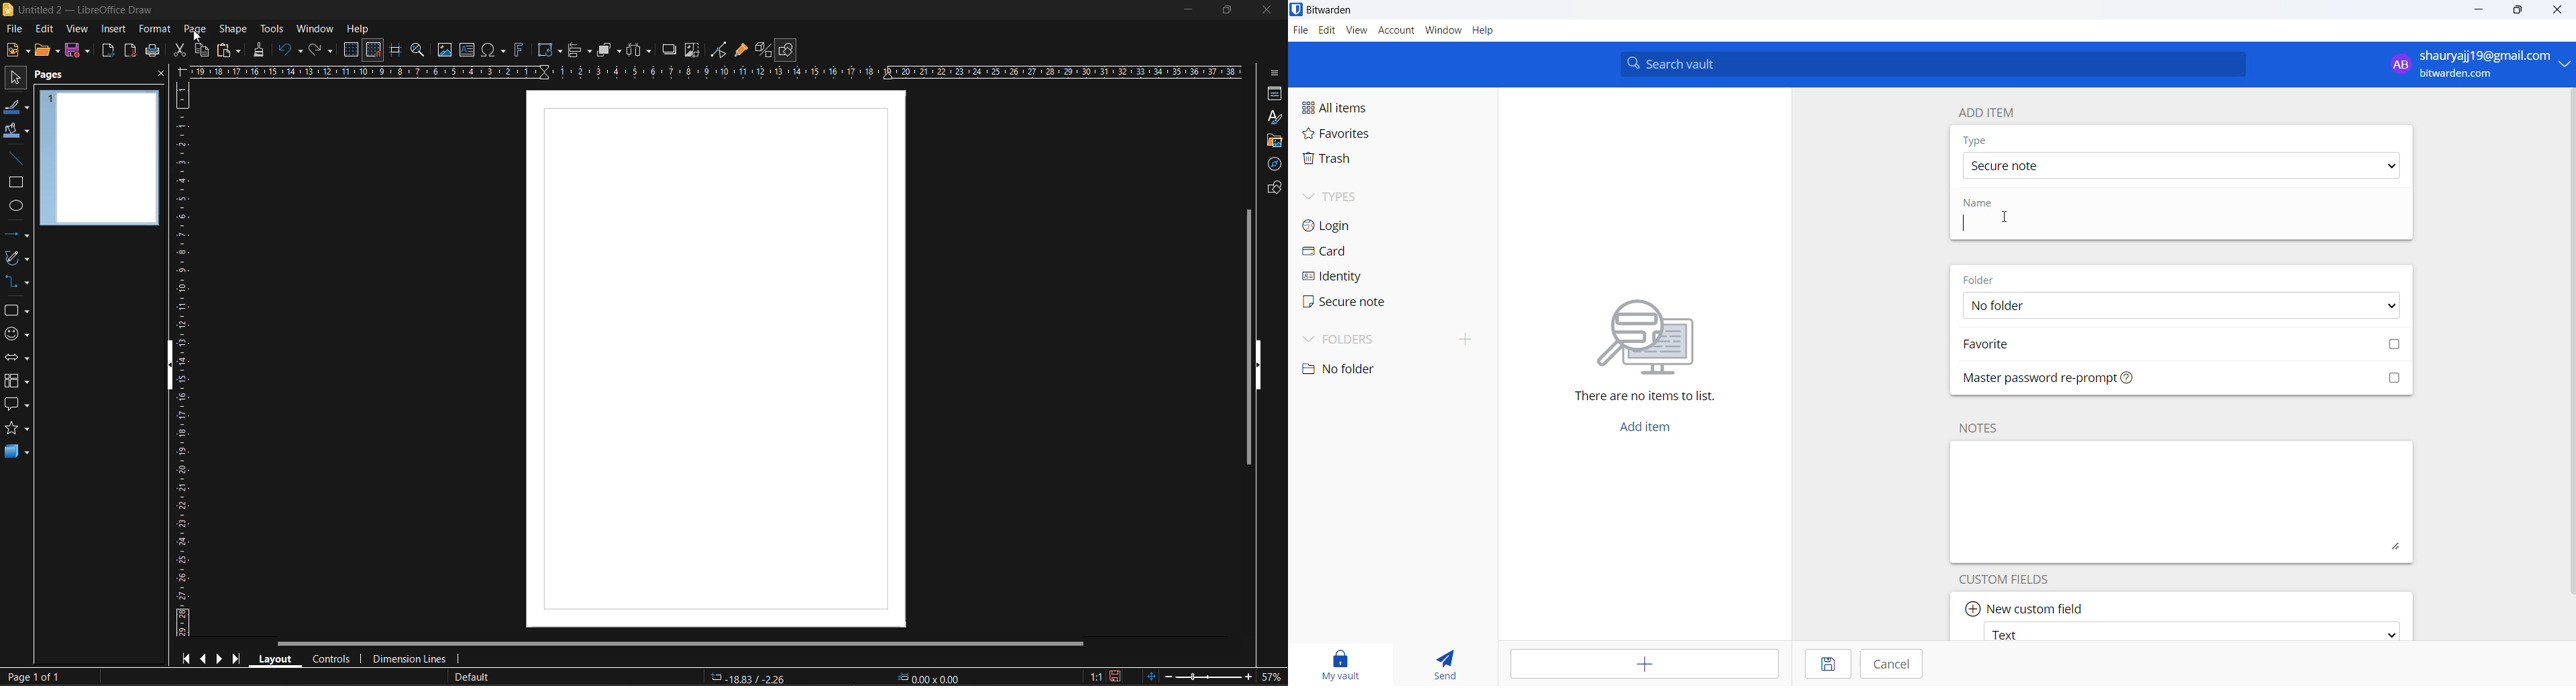 The image size is (2576, 700). Describe the element at coordinates (1272, 141) in the screenshot. I see `gallery` at that location.